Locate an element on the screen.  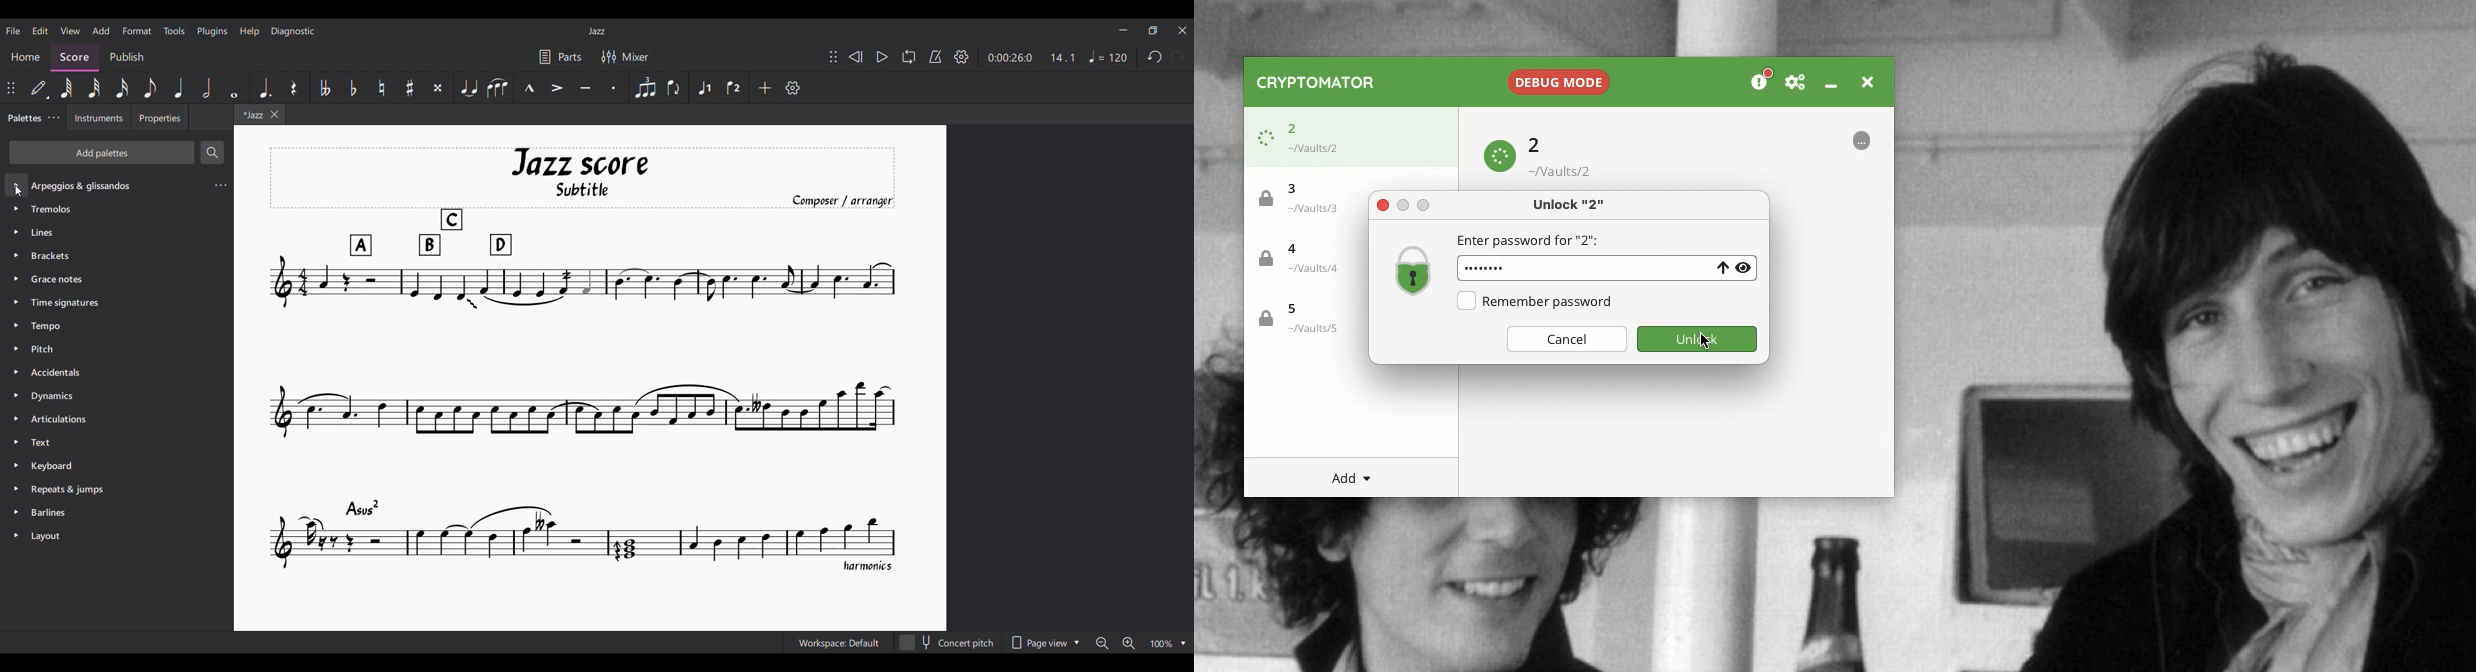
Default is located at coordinates (40, 88).